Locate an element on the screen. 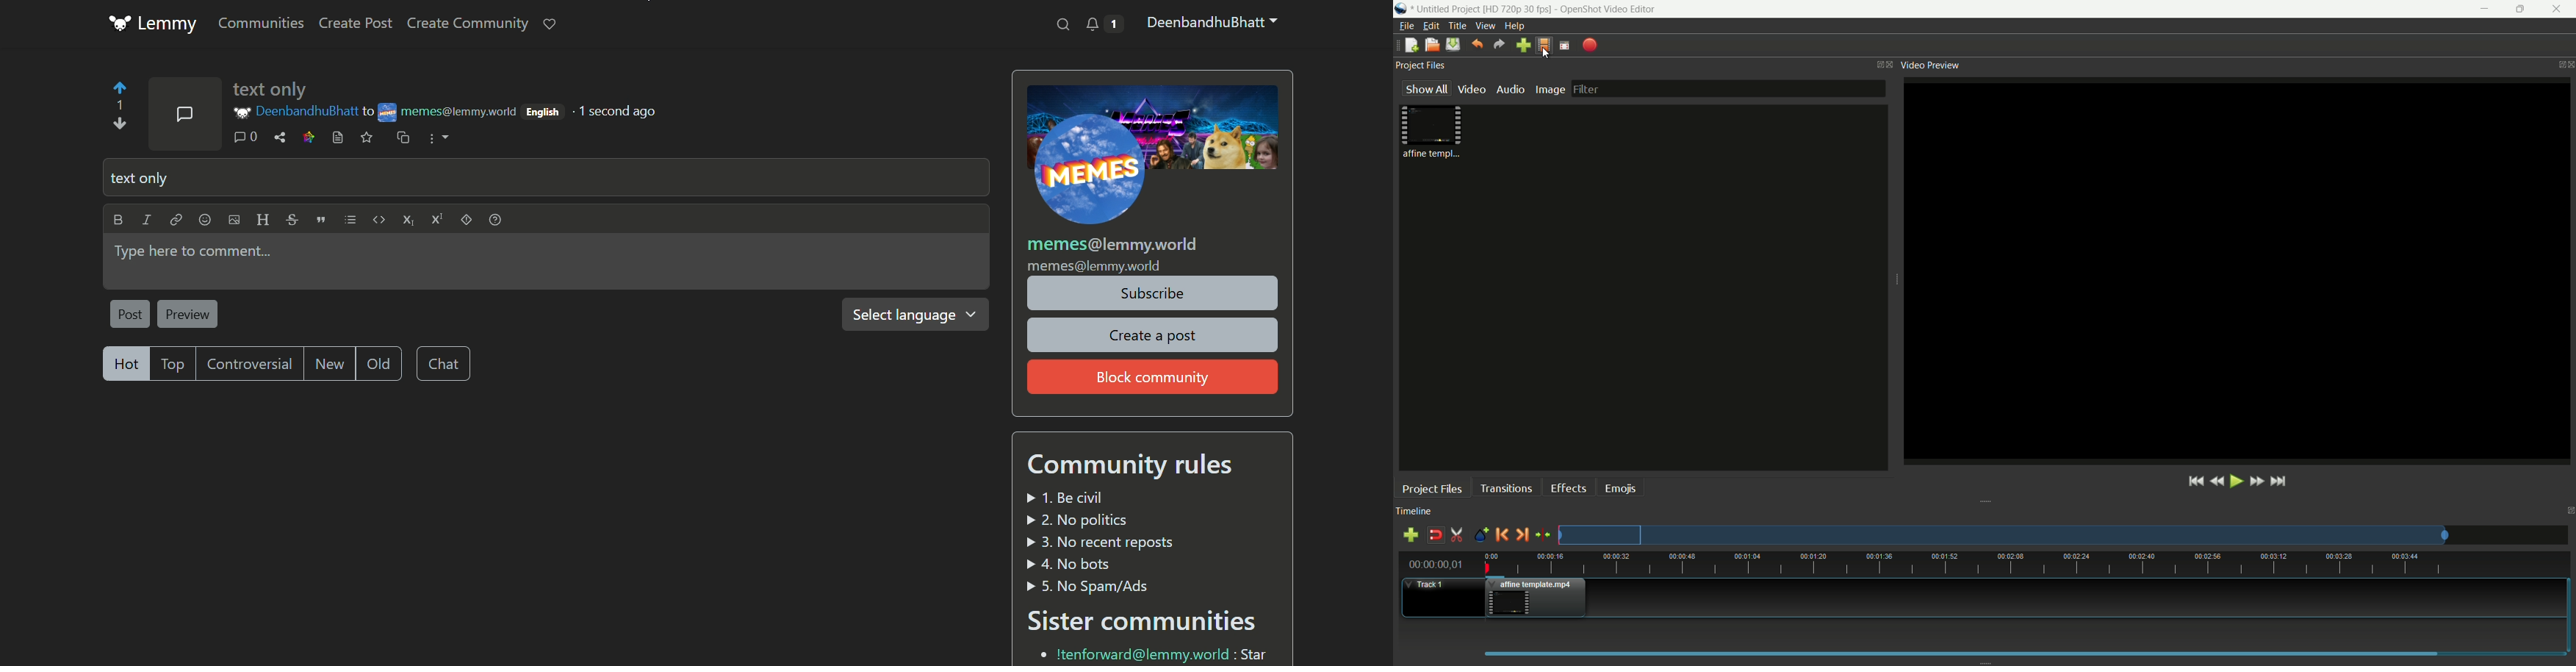  code is located at coordinates (377, 219).